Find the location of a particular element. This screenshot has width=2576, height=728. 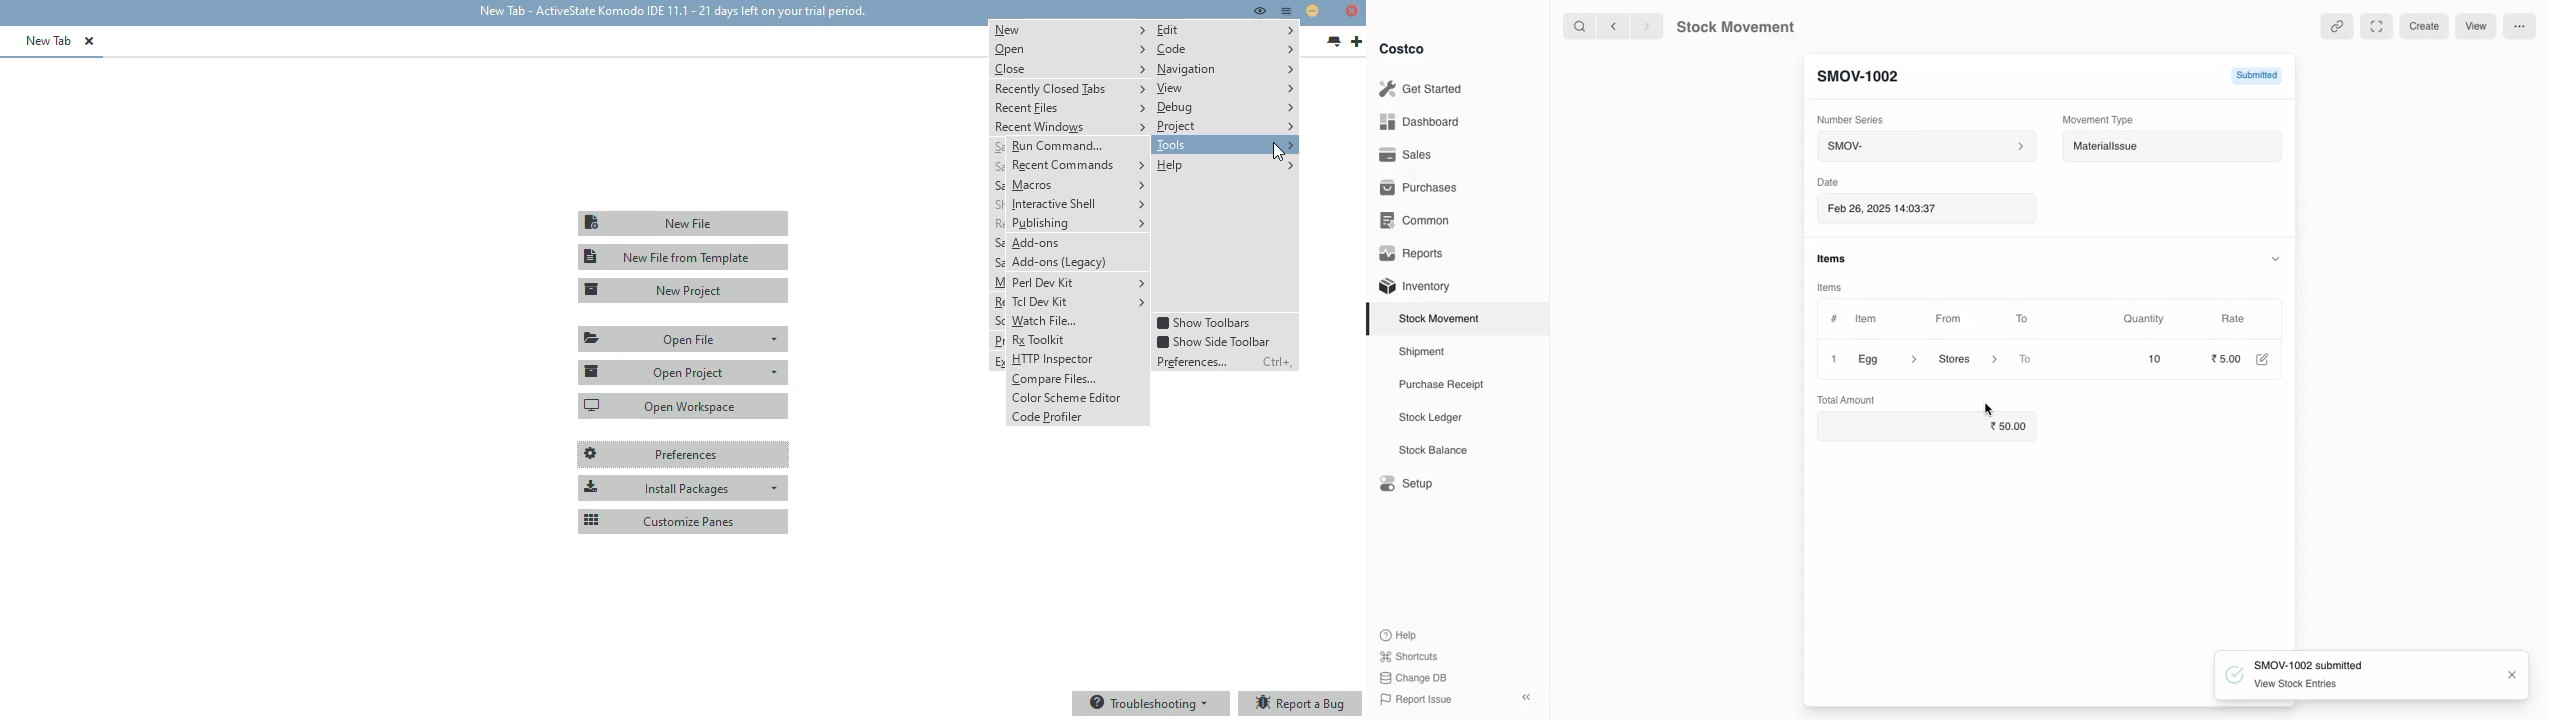

Submitted is located at coordinates (2247, 77).